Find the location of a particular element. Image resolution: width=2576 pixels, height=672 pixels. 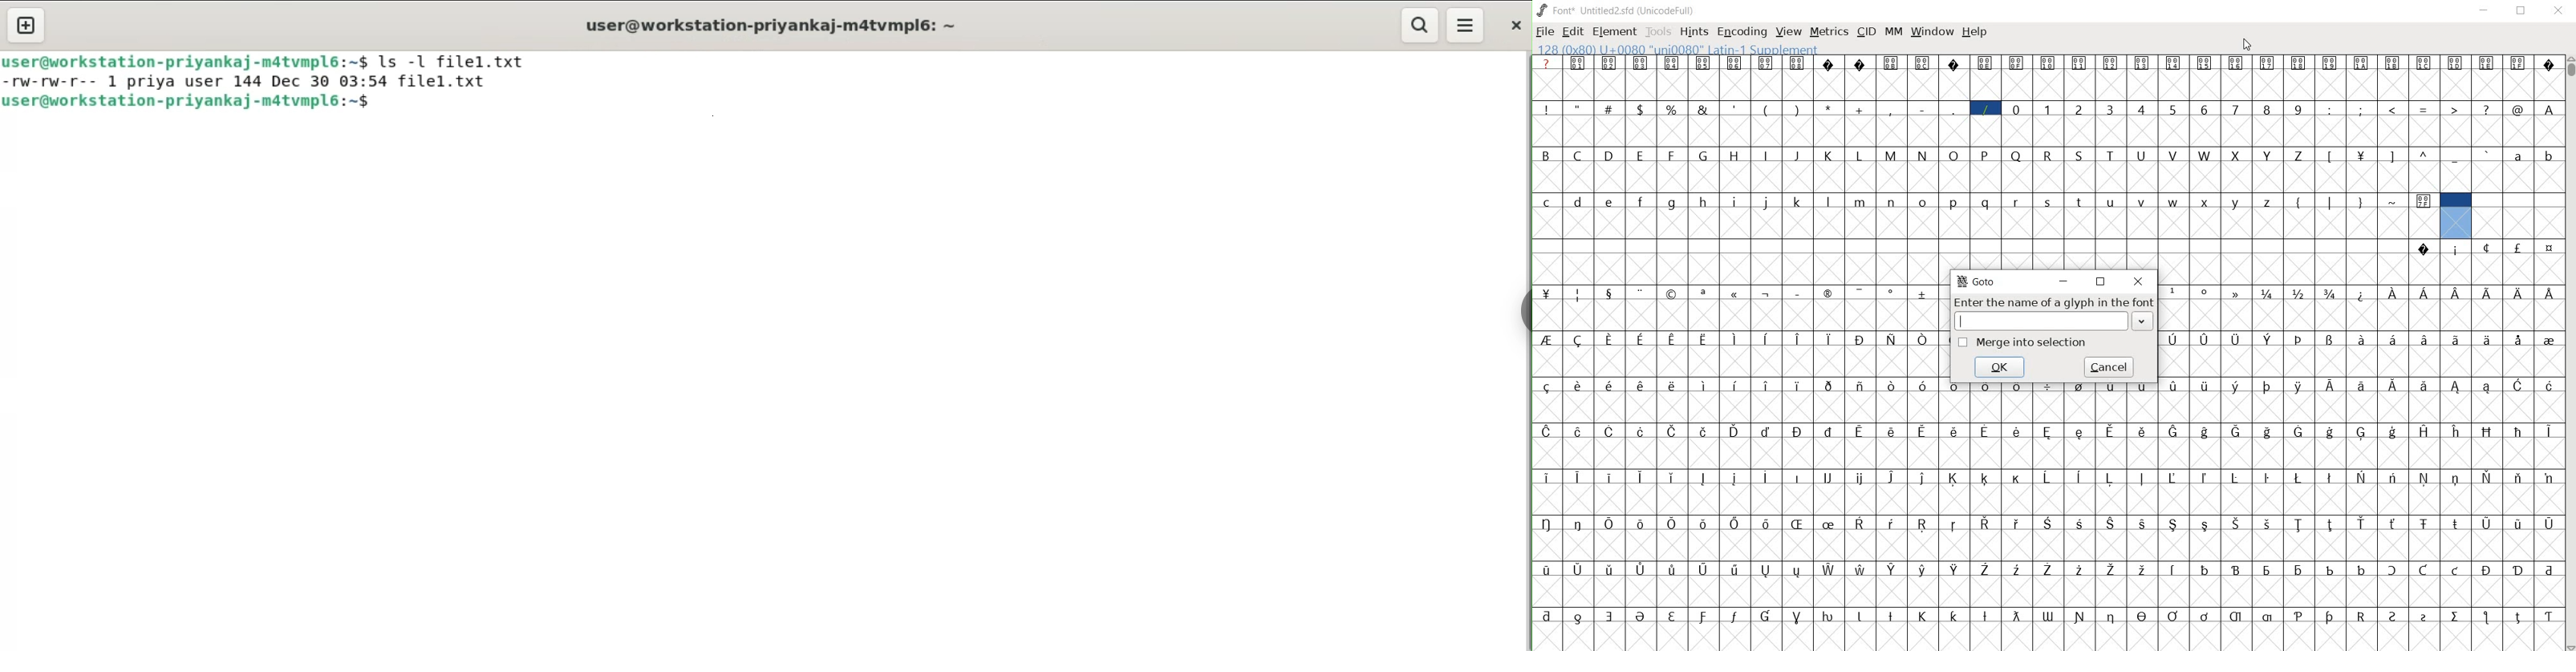

Symbol is located at coordinates (2519, 292).